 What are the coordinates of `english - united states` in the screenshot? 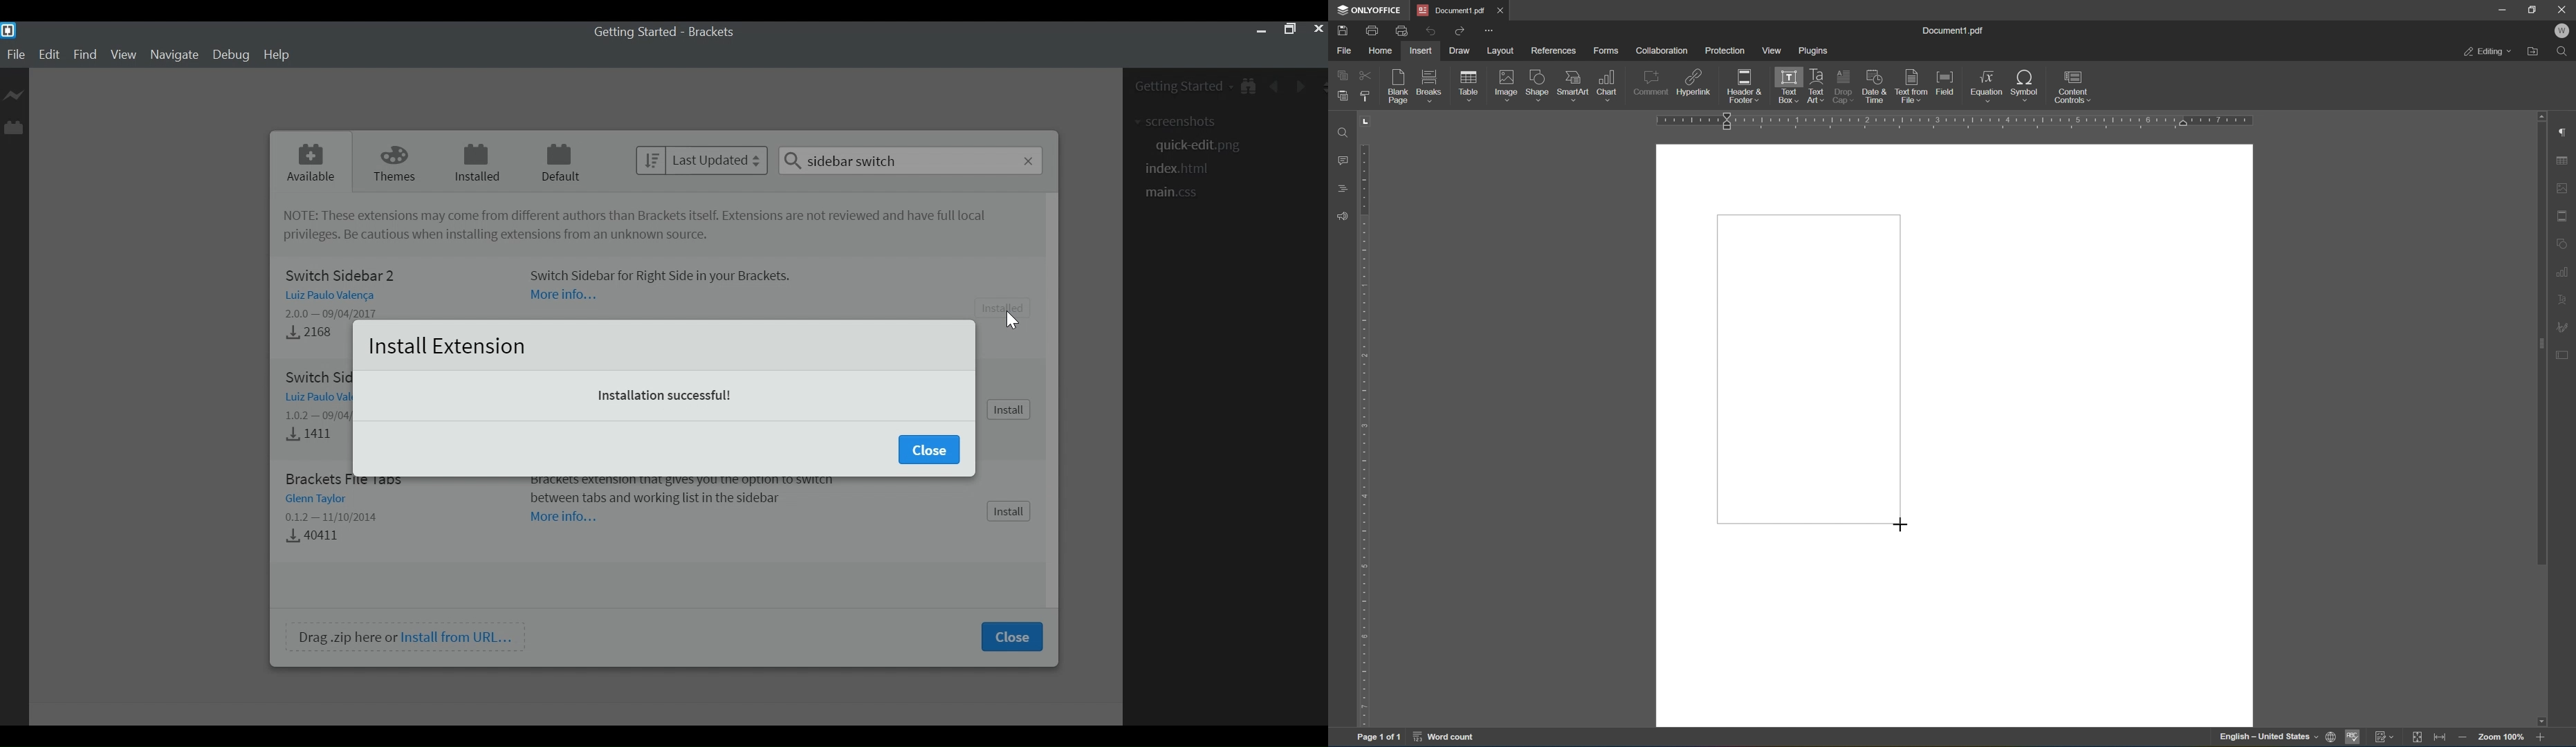 It's located at (2270, 738).